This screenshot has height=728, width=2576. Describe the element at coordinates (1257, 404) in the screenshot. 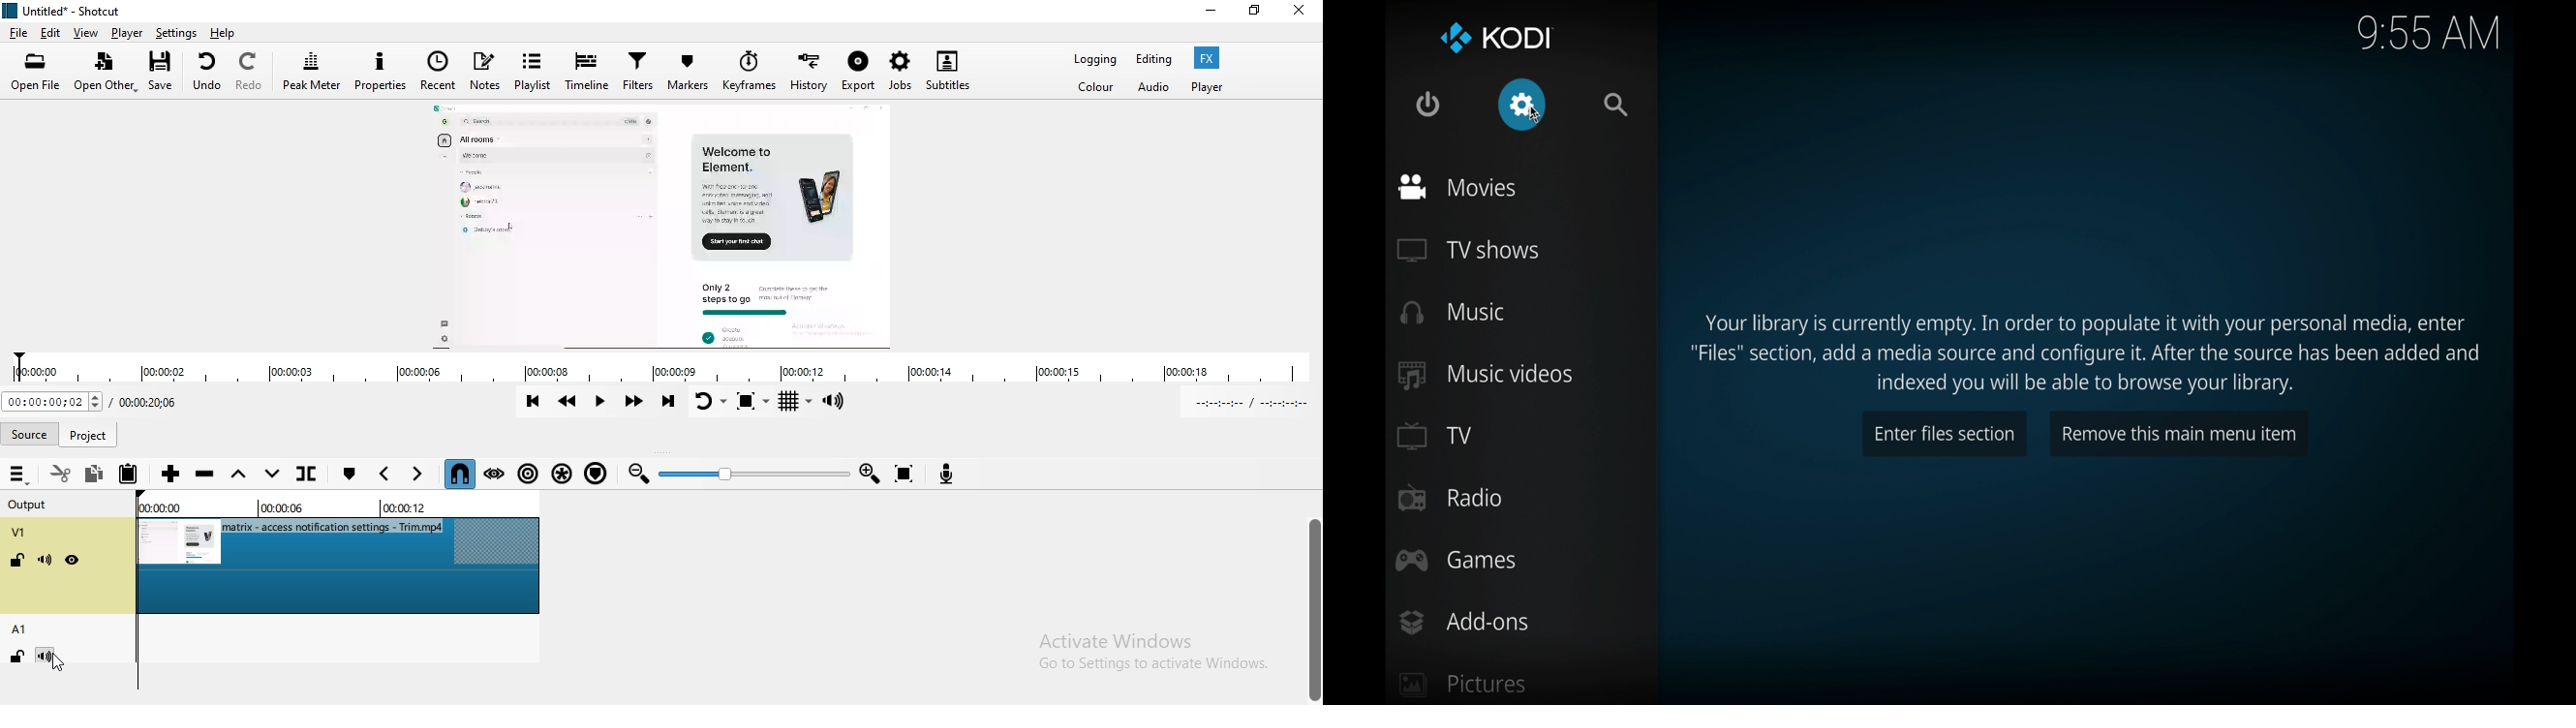

I see `In point` at that location.